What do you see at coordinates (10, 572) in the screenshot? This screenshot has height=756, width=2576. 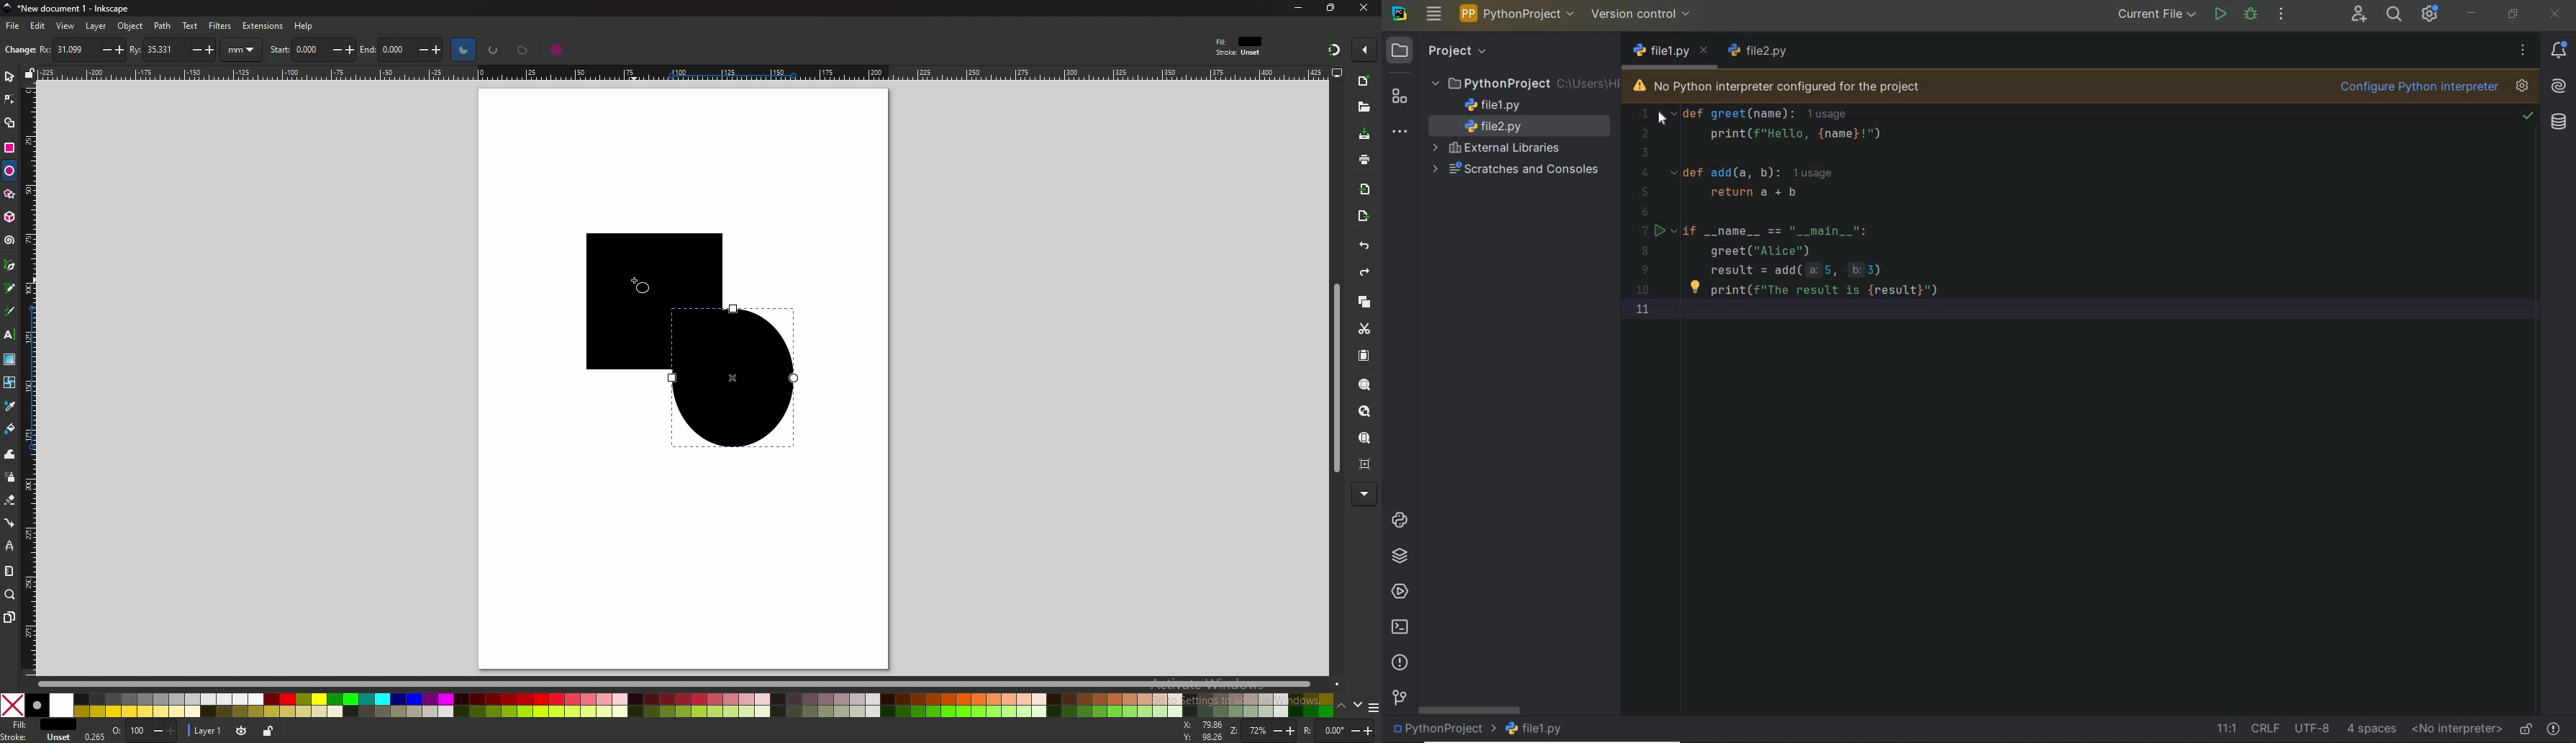 I see `measure` at bounding box center [10, 572].